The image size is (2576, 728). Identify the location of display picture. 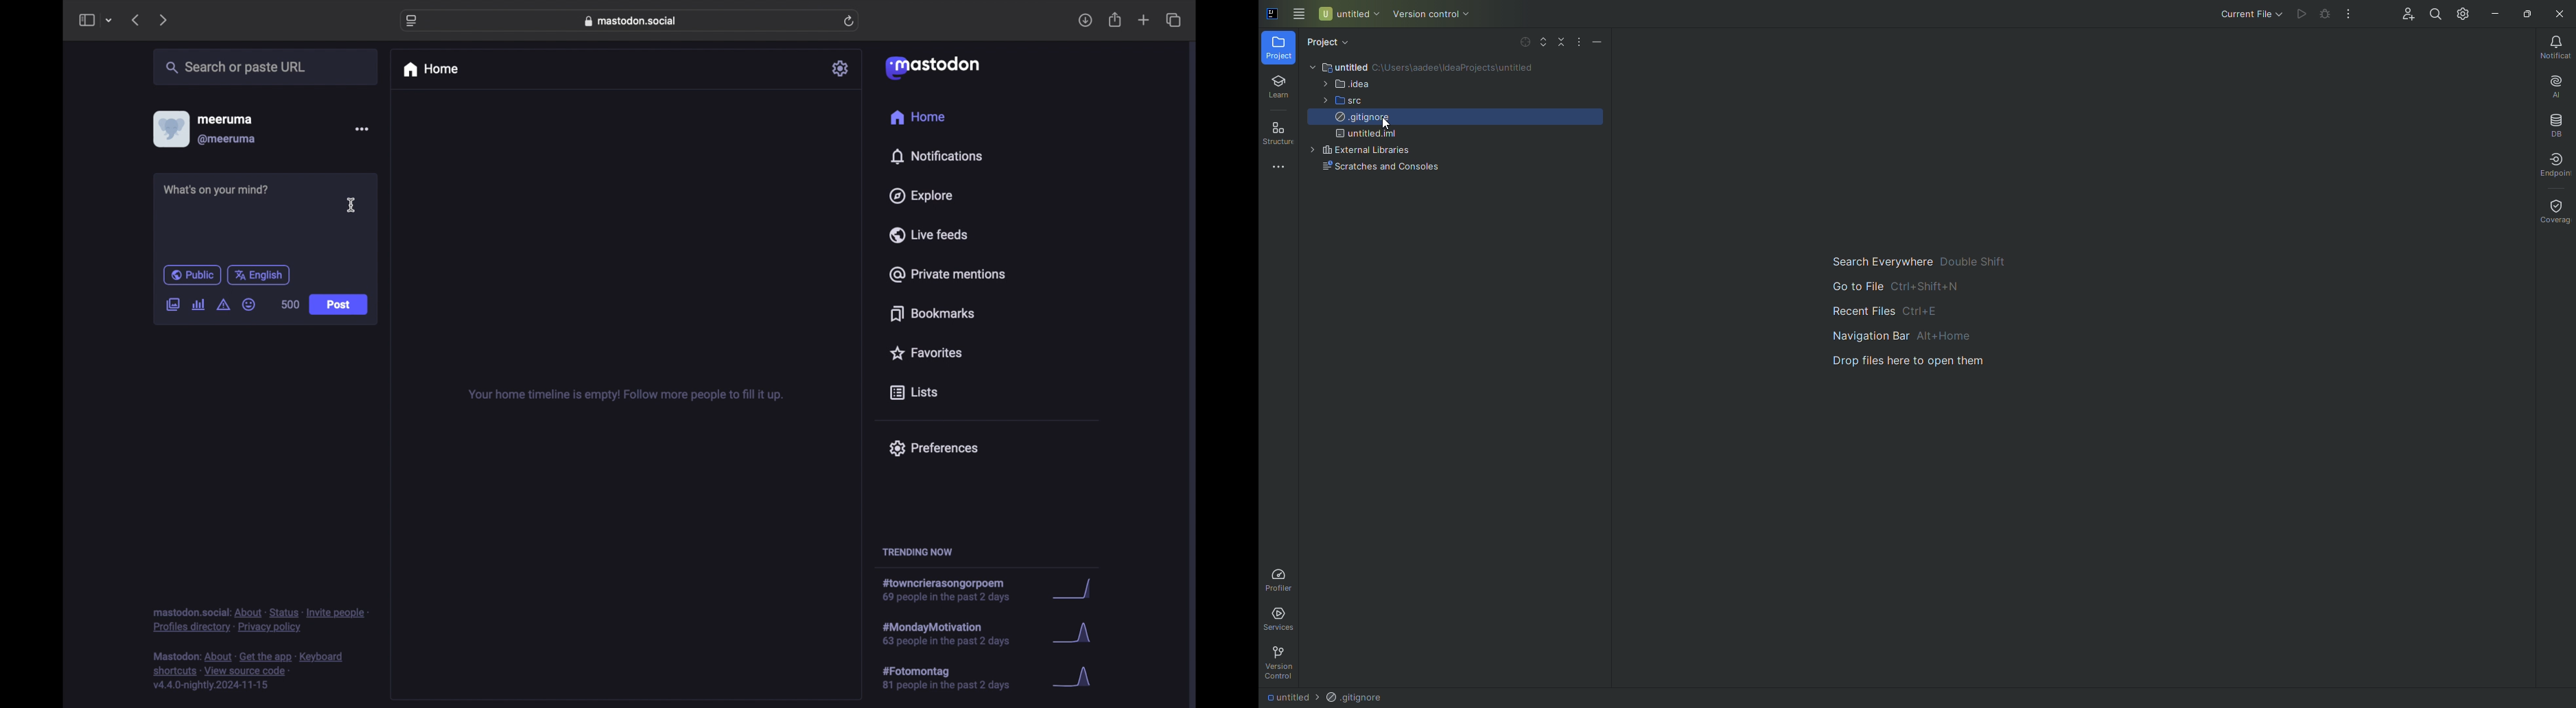
(170, 128).